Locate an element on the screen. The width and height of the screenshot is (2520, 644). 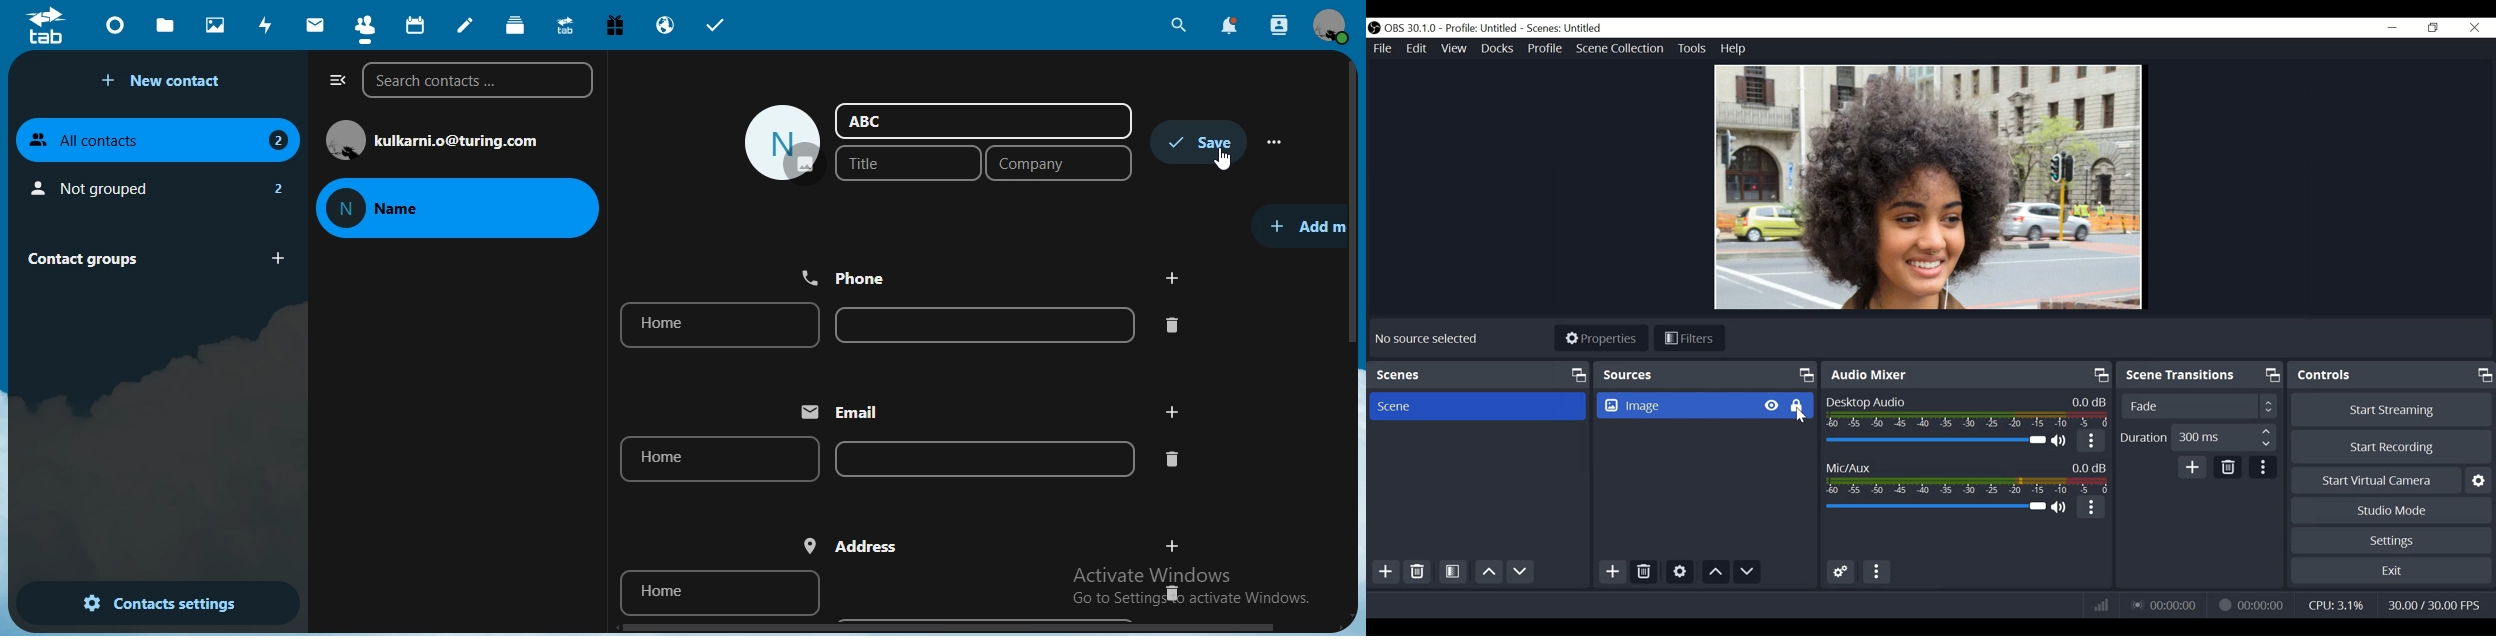
files is located at coordinates (168, 24).